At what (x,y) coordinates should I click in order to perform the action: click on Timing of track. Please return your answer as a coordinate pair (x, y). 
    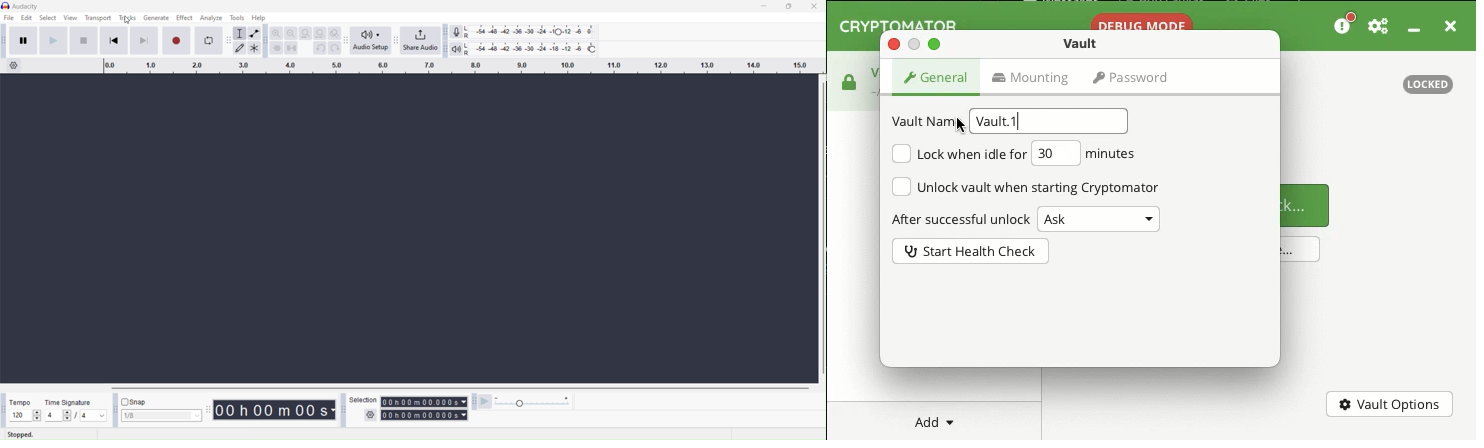
    Looking at the image, I should click on (275, 410).